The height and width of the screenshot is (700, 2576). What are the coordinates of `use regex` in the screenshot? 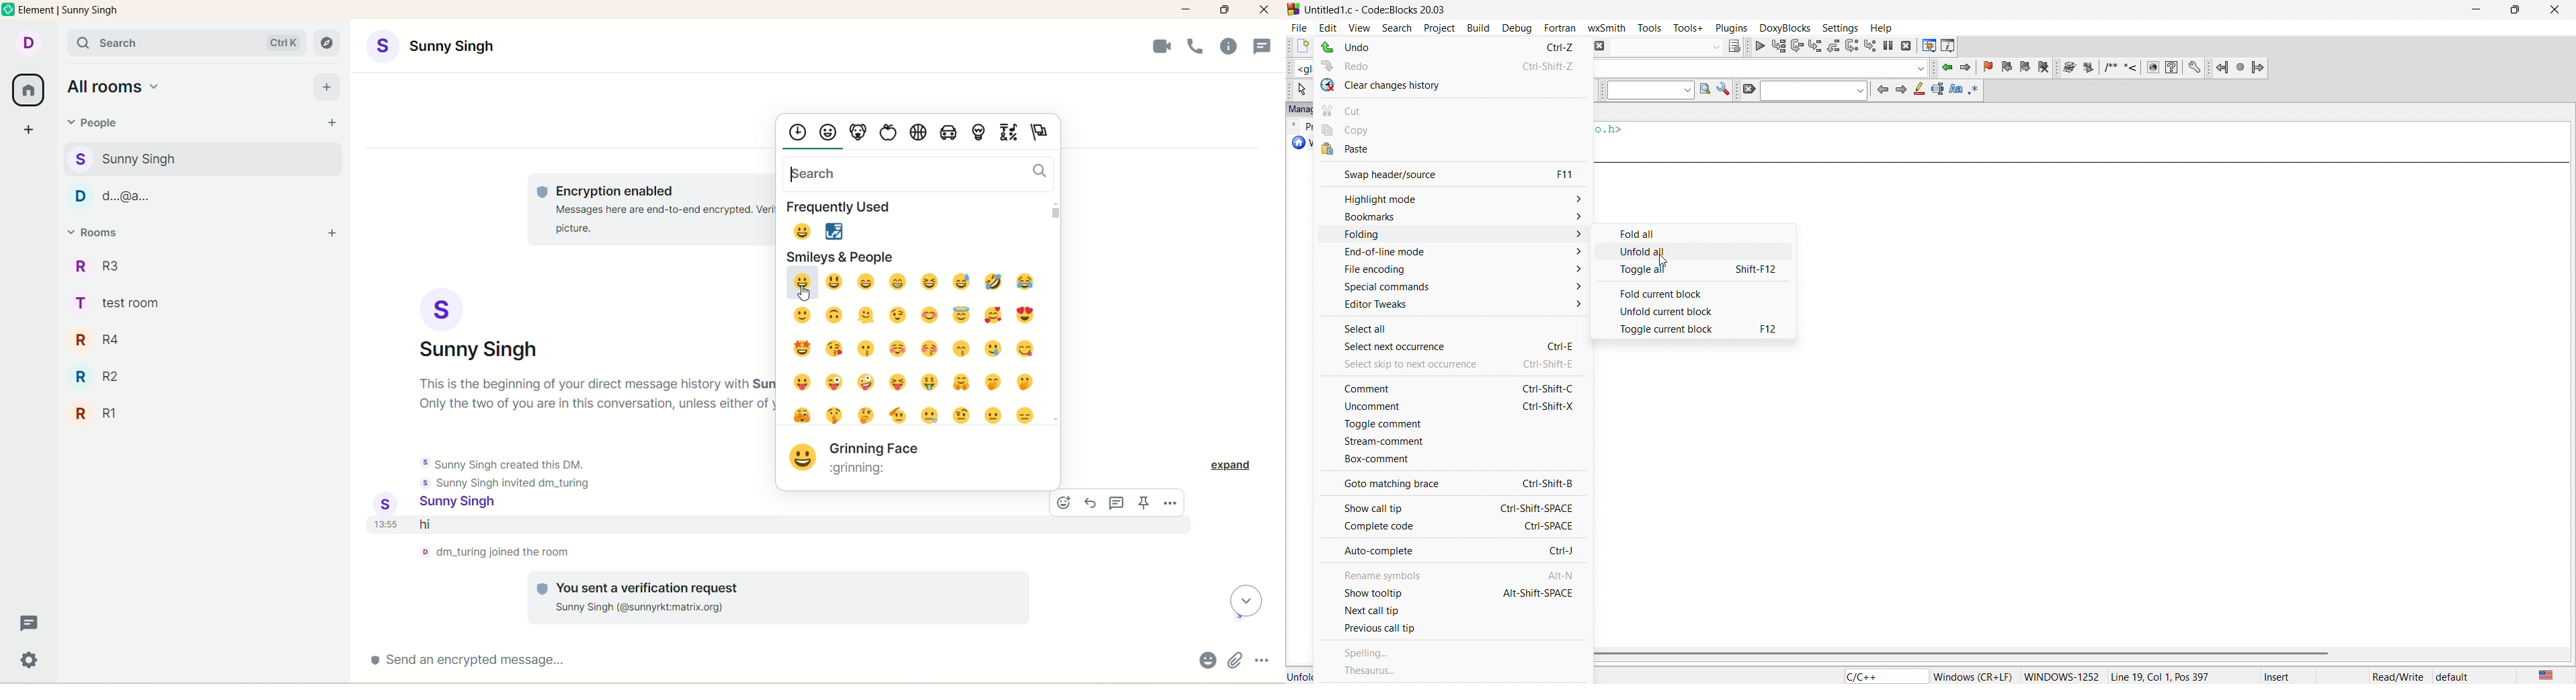 It's located at (1974, 89).